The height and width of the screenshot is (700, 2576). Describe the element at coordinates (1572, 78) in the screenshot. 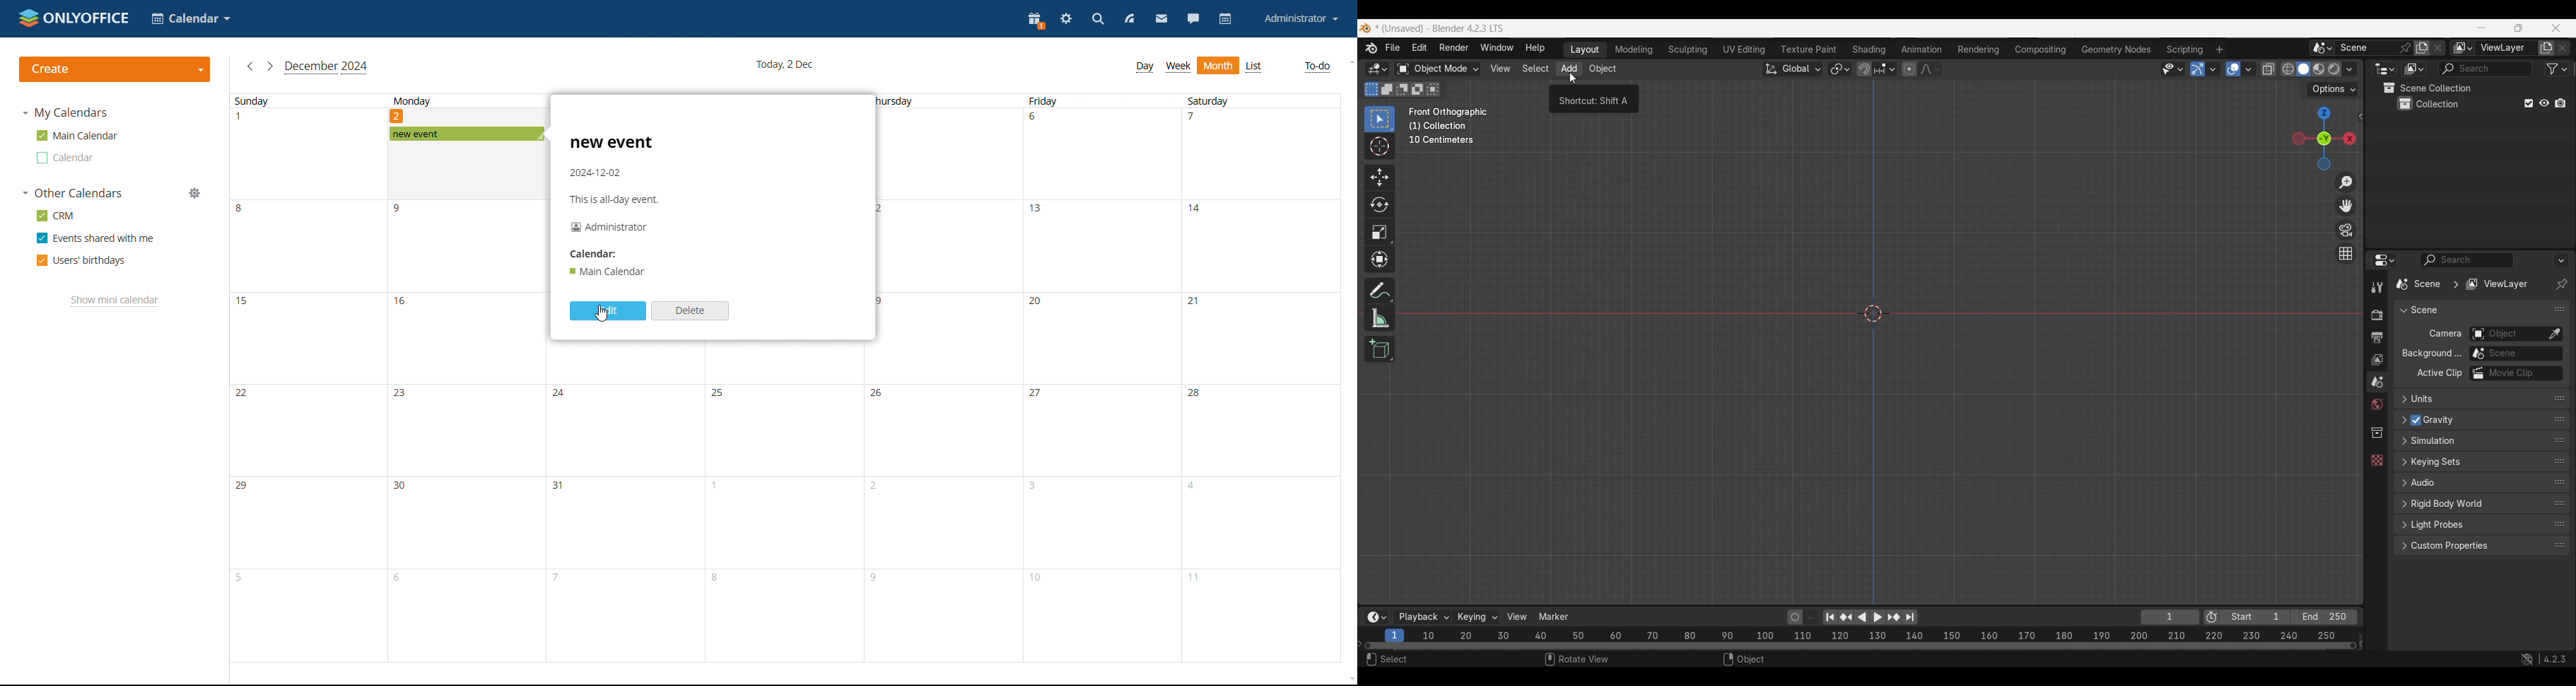

I see `cursor` at that location.